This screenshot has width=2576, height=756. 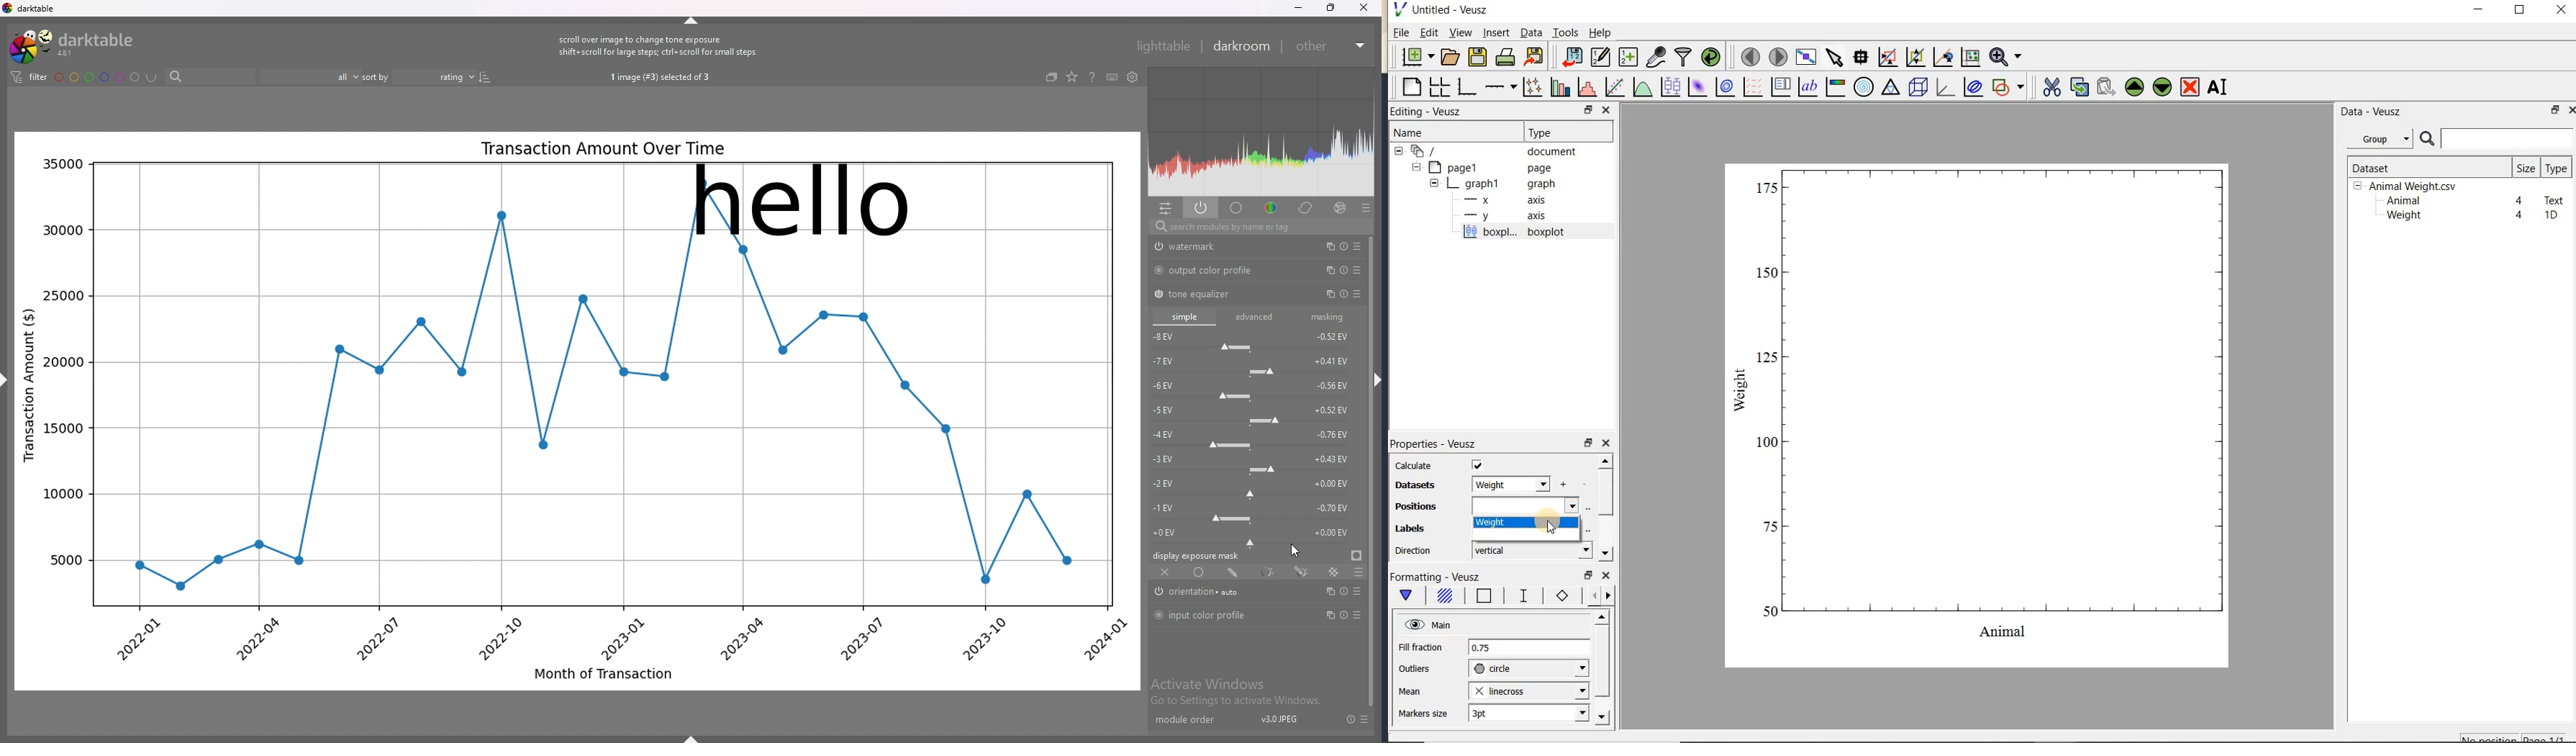 I want to click on direction, so click(x=1414, y=550).